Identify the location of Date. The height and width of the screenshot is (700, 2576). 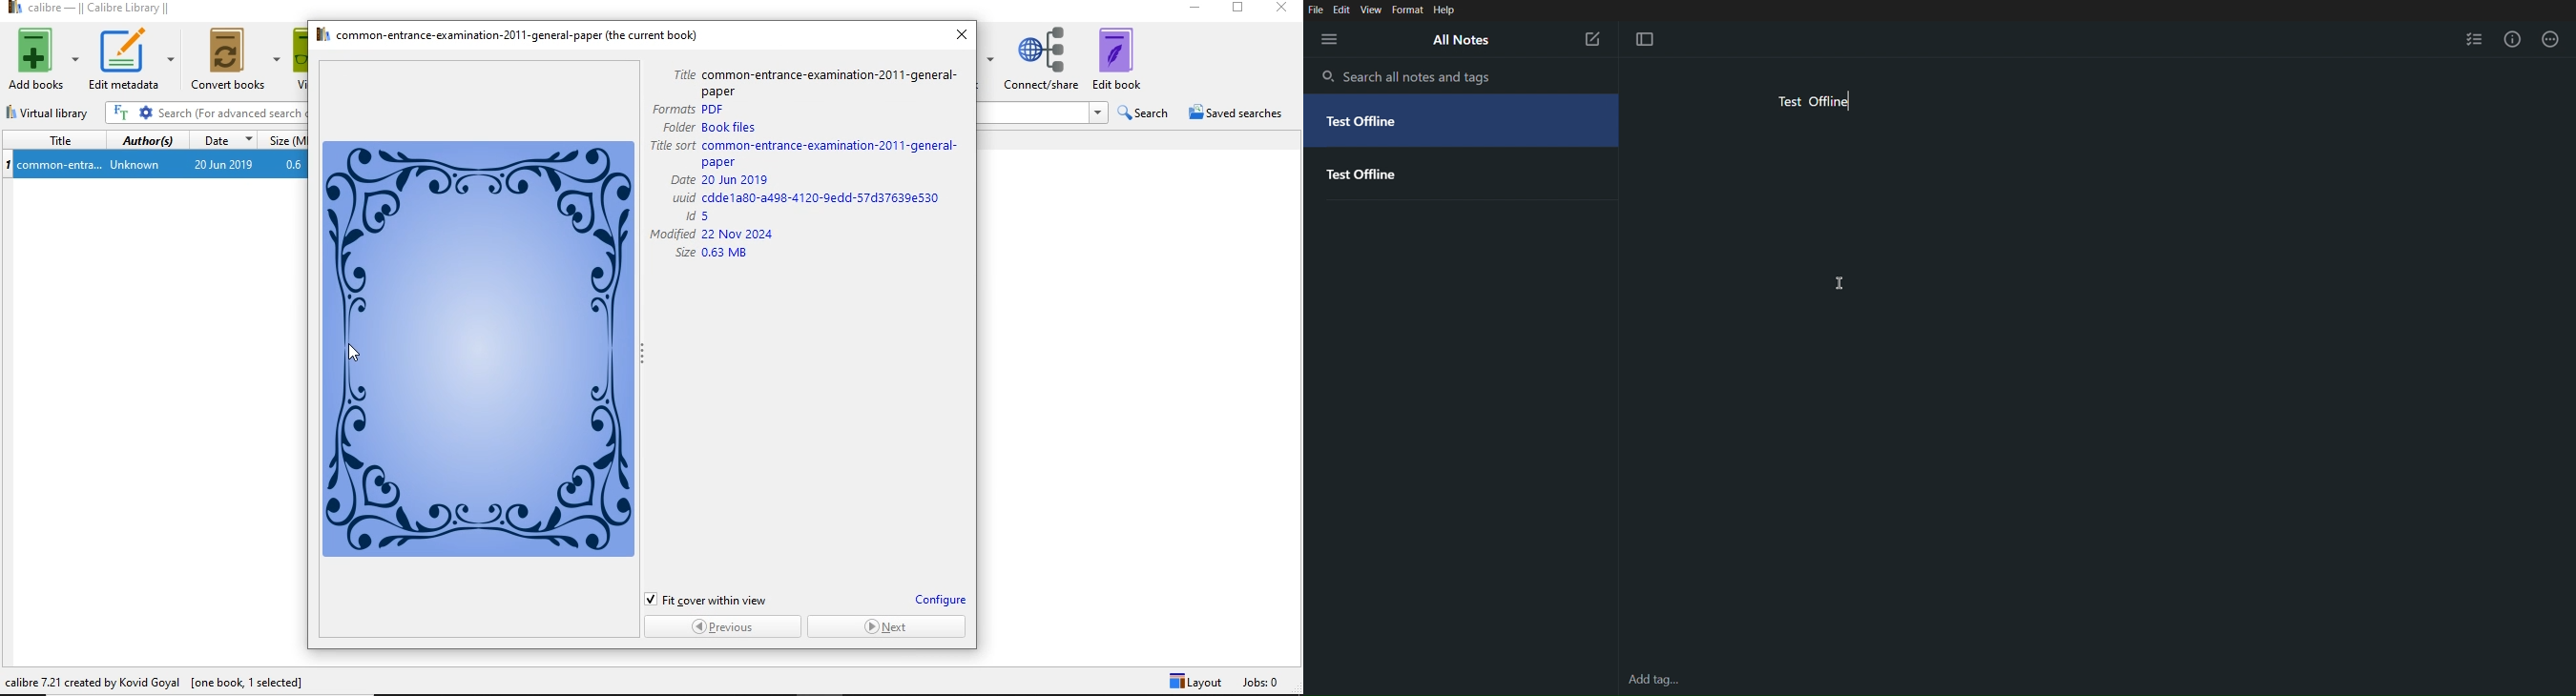
(222, 142).